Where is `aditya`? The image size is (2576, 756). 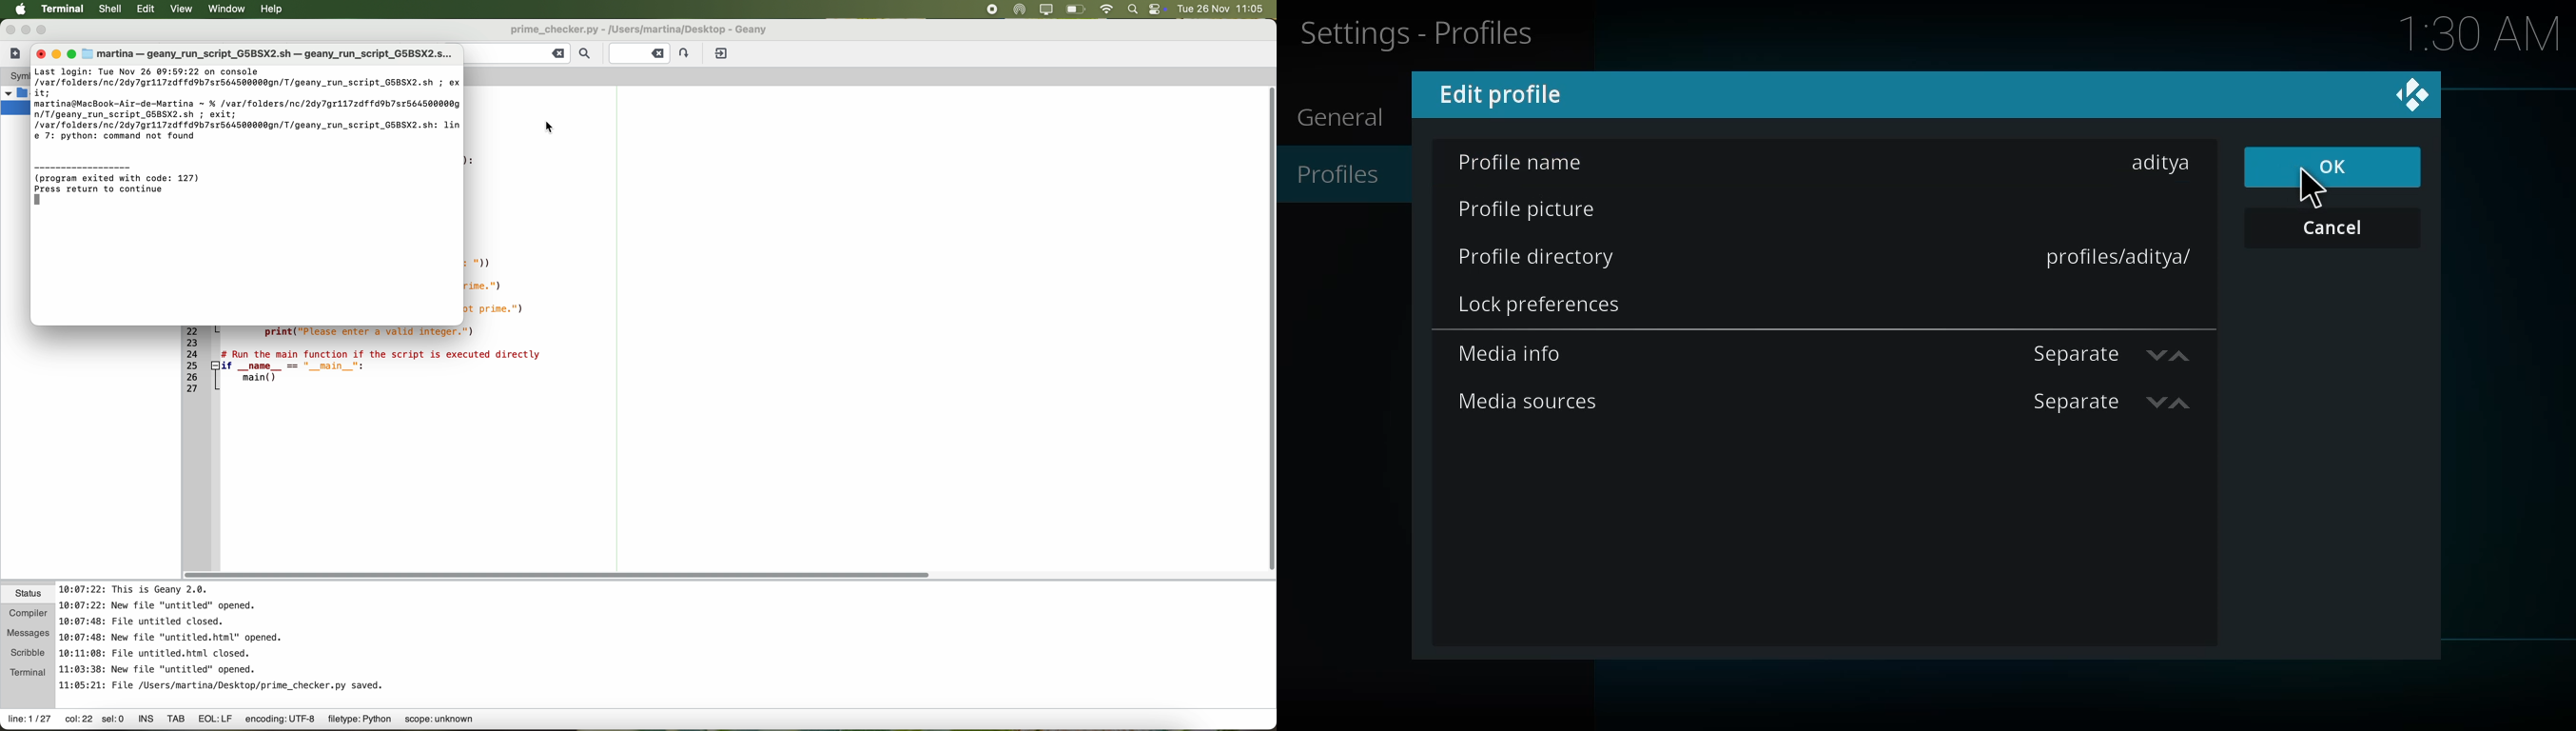
aditya is located at coordinates (2163, 163).